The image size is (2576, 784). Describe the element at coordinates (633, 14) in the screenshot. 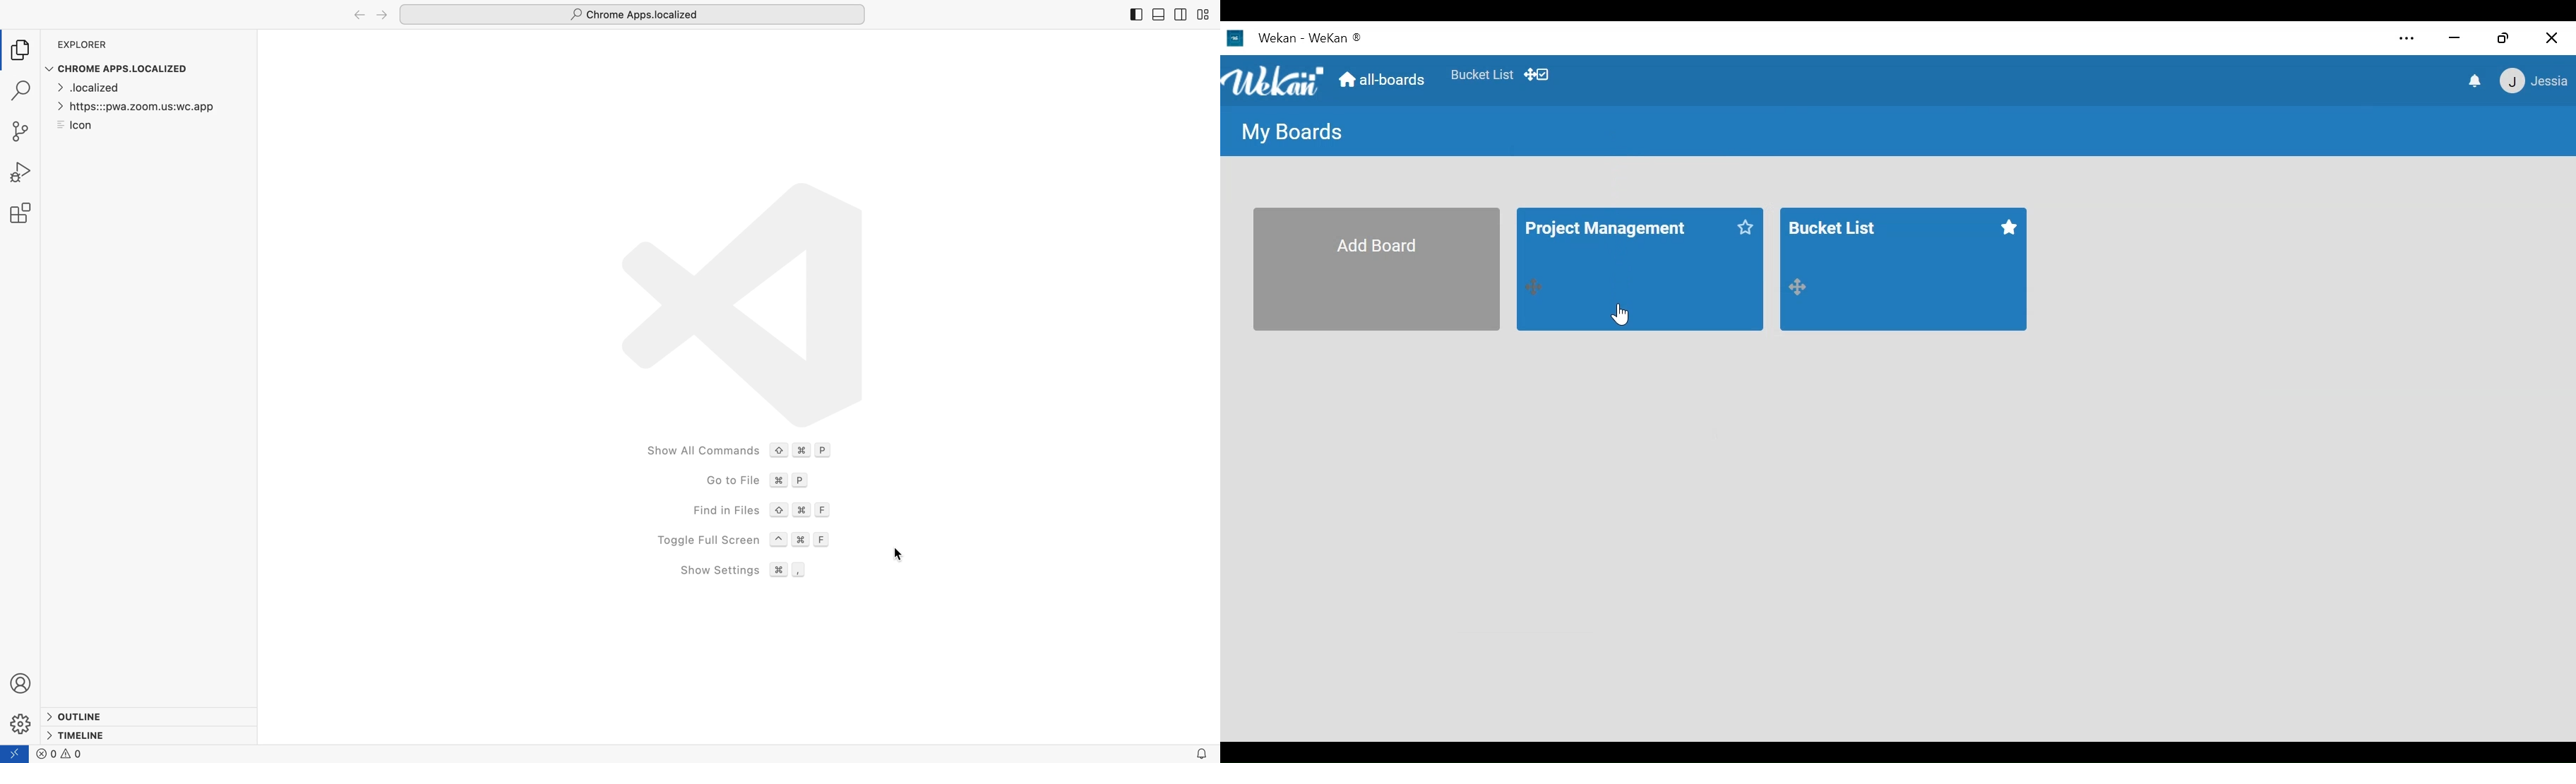

I see `folder name` at that location.